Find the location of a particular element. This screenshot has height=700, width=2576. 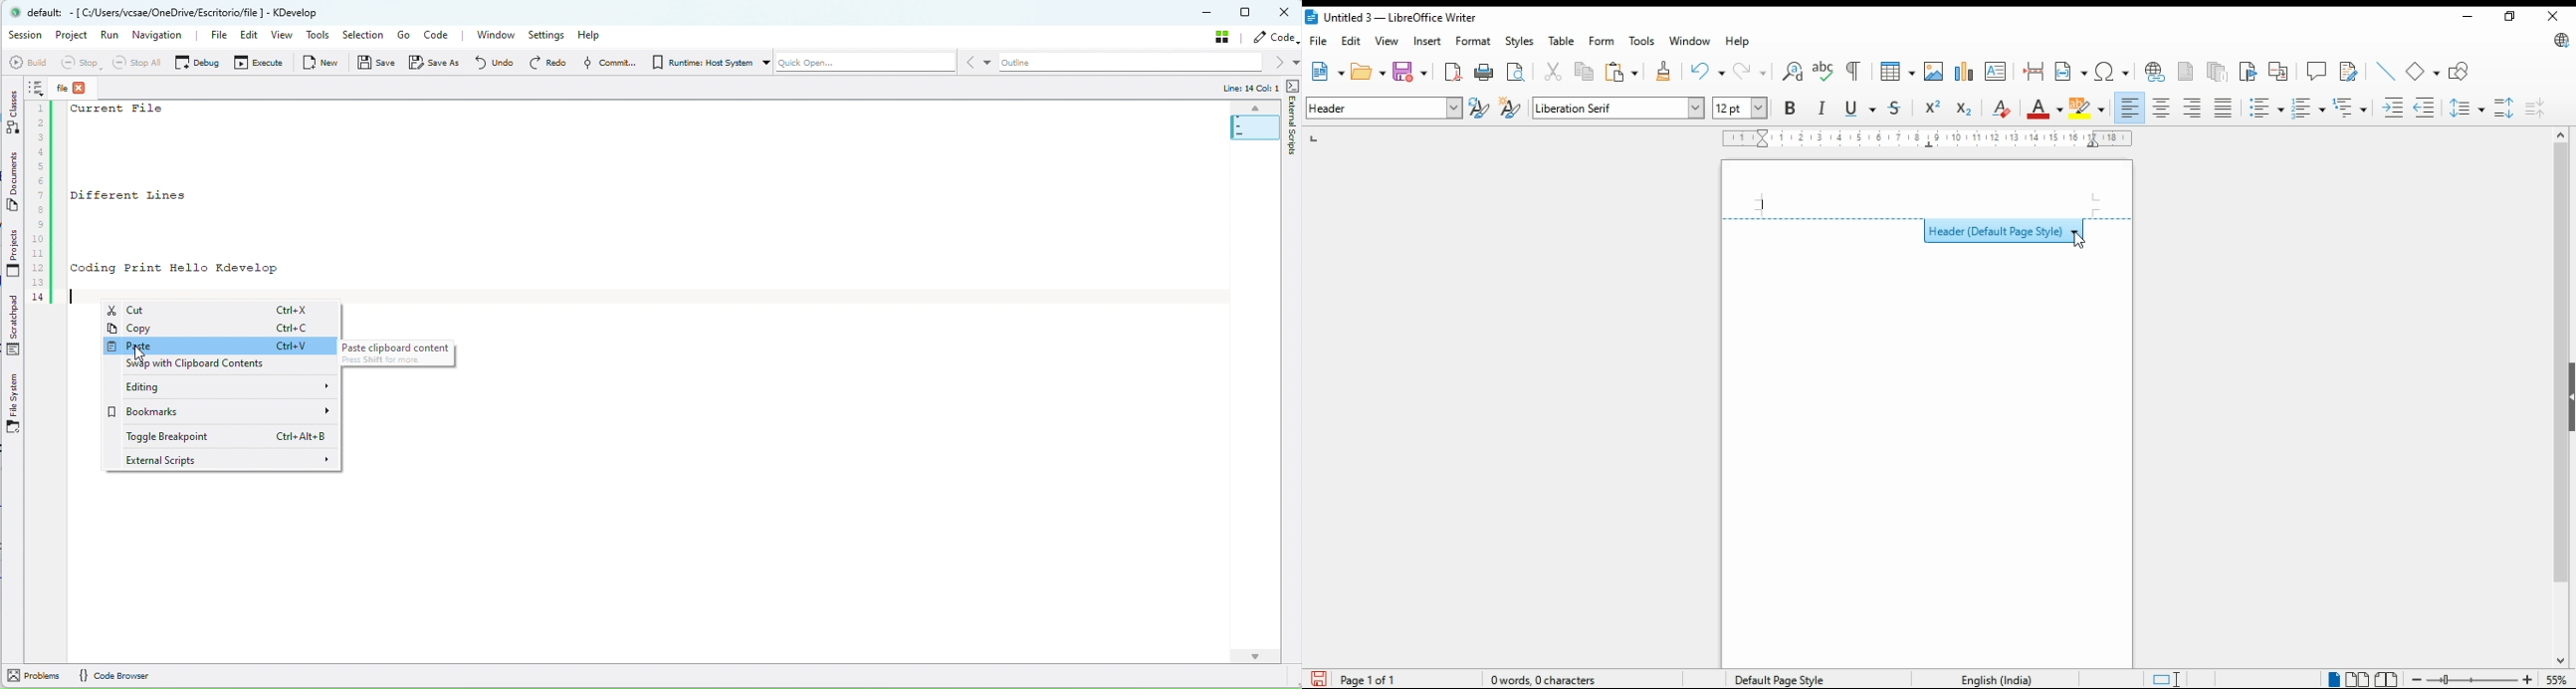

multipage view is located at coordinates (2359, 680).